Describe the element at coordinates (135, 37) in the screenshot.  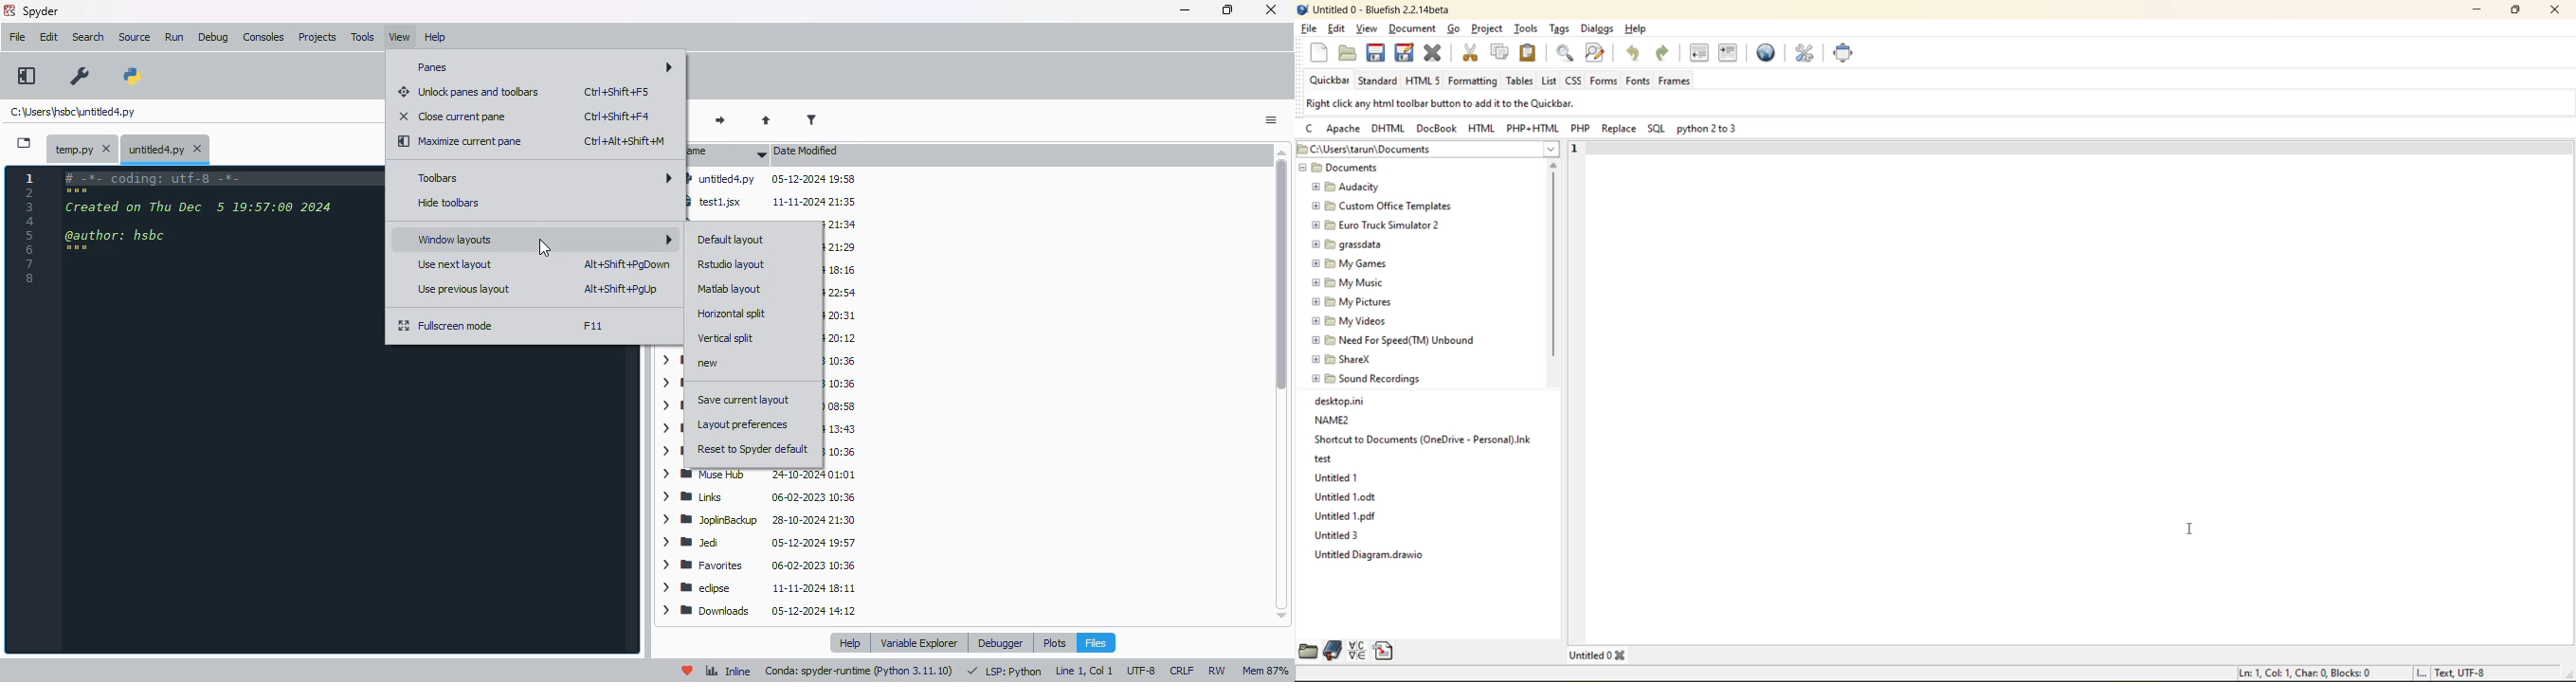
I see `source` at that location.